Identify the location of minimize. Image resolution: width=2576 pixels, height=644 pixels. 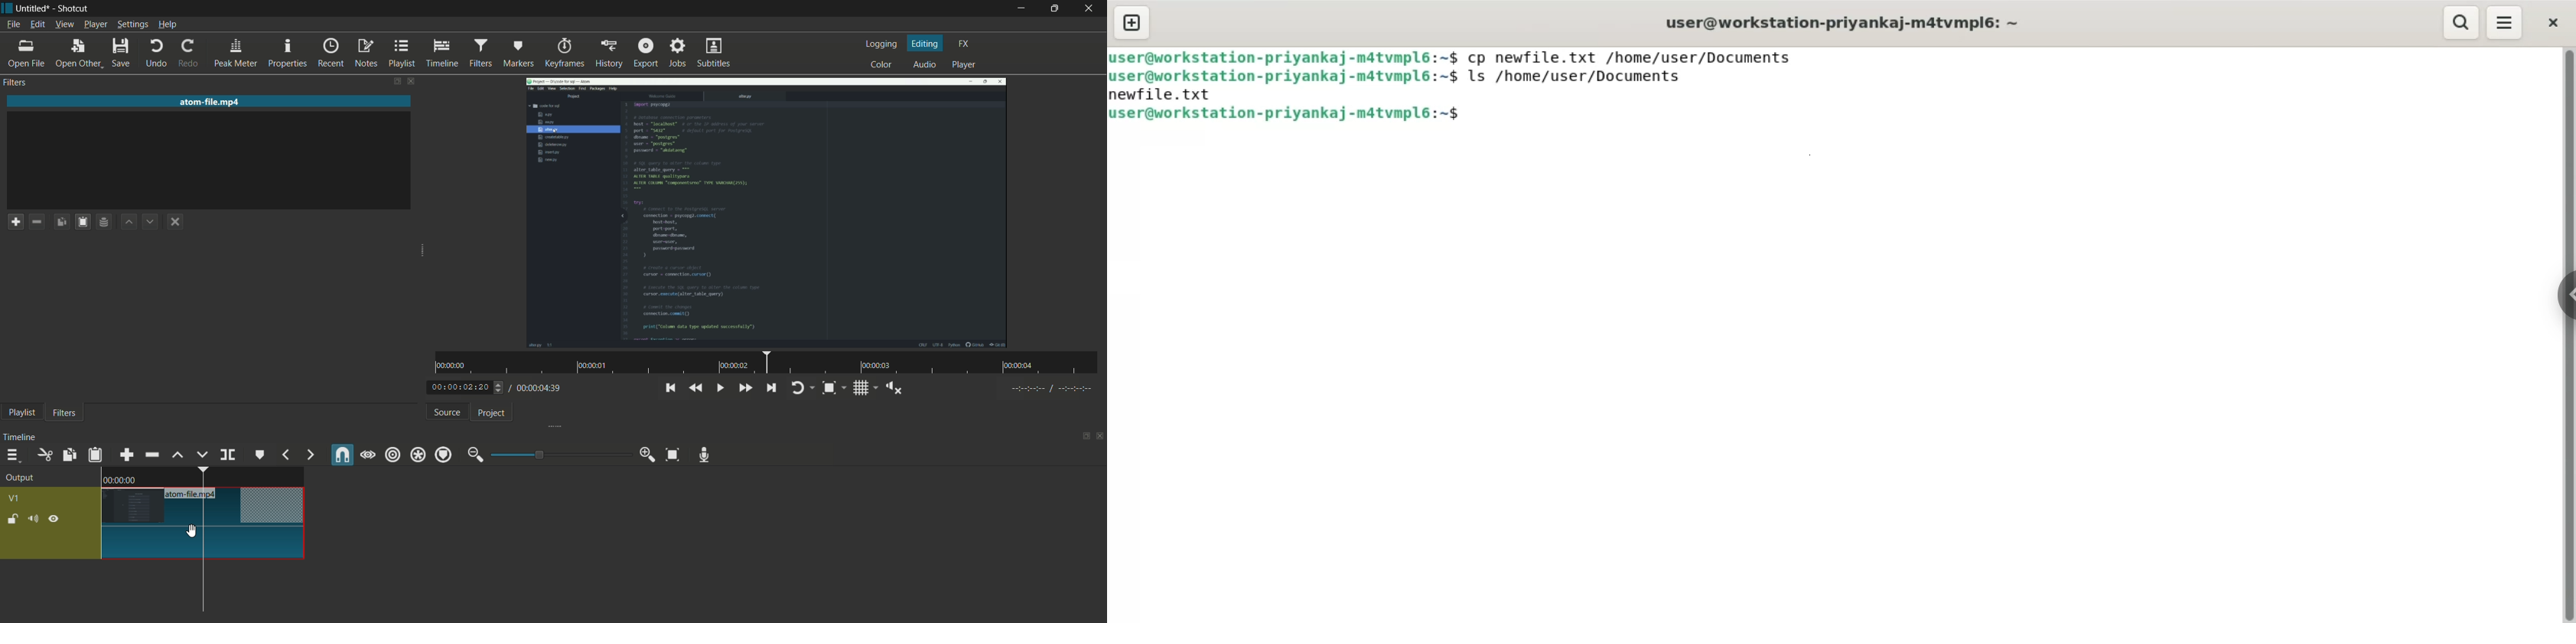
(1023, 9).